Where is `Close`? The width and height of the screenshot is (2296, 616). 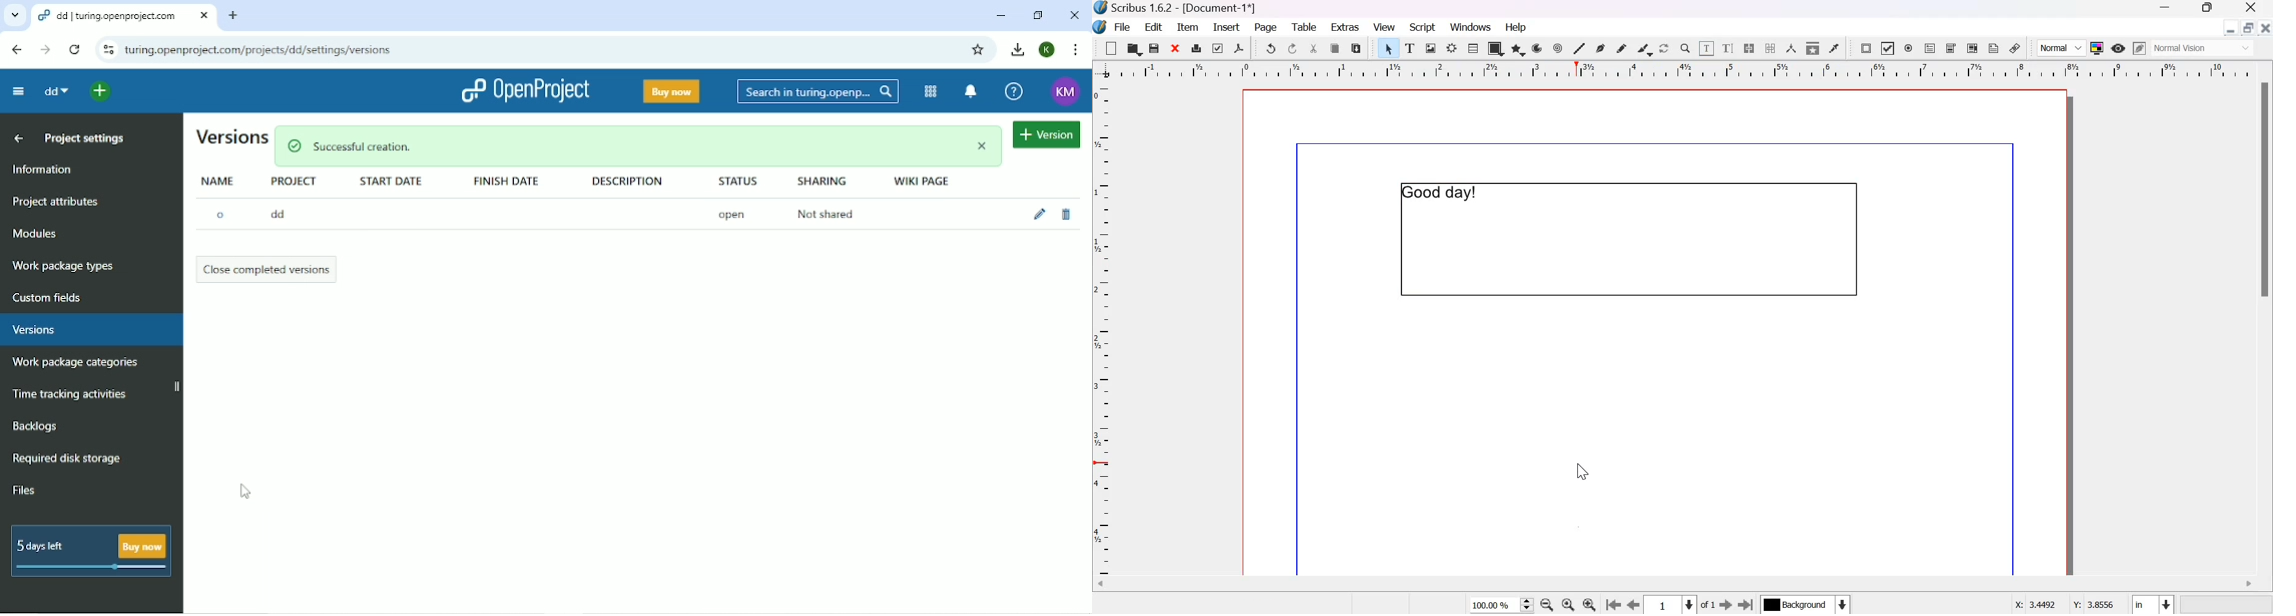
Close is located at coordinates (2252, 9).